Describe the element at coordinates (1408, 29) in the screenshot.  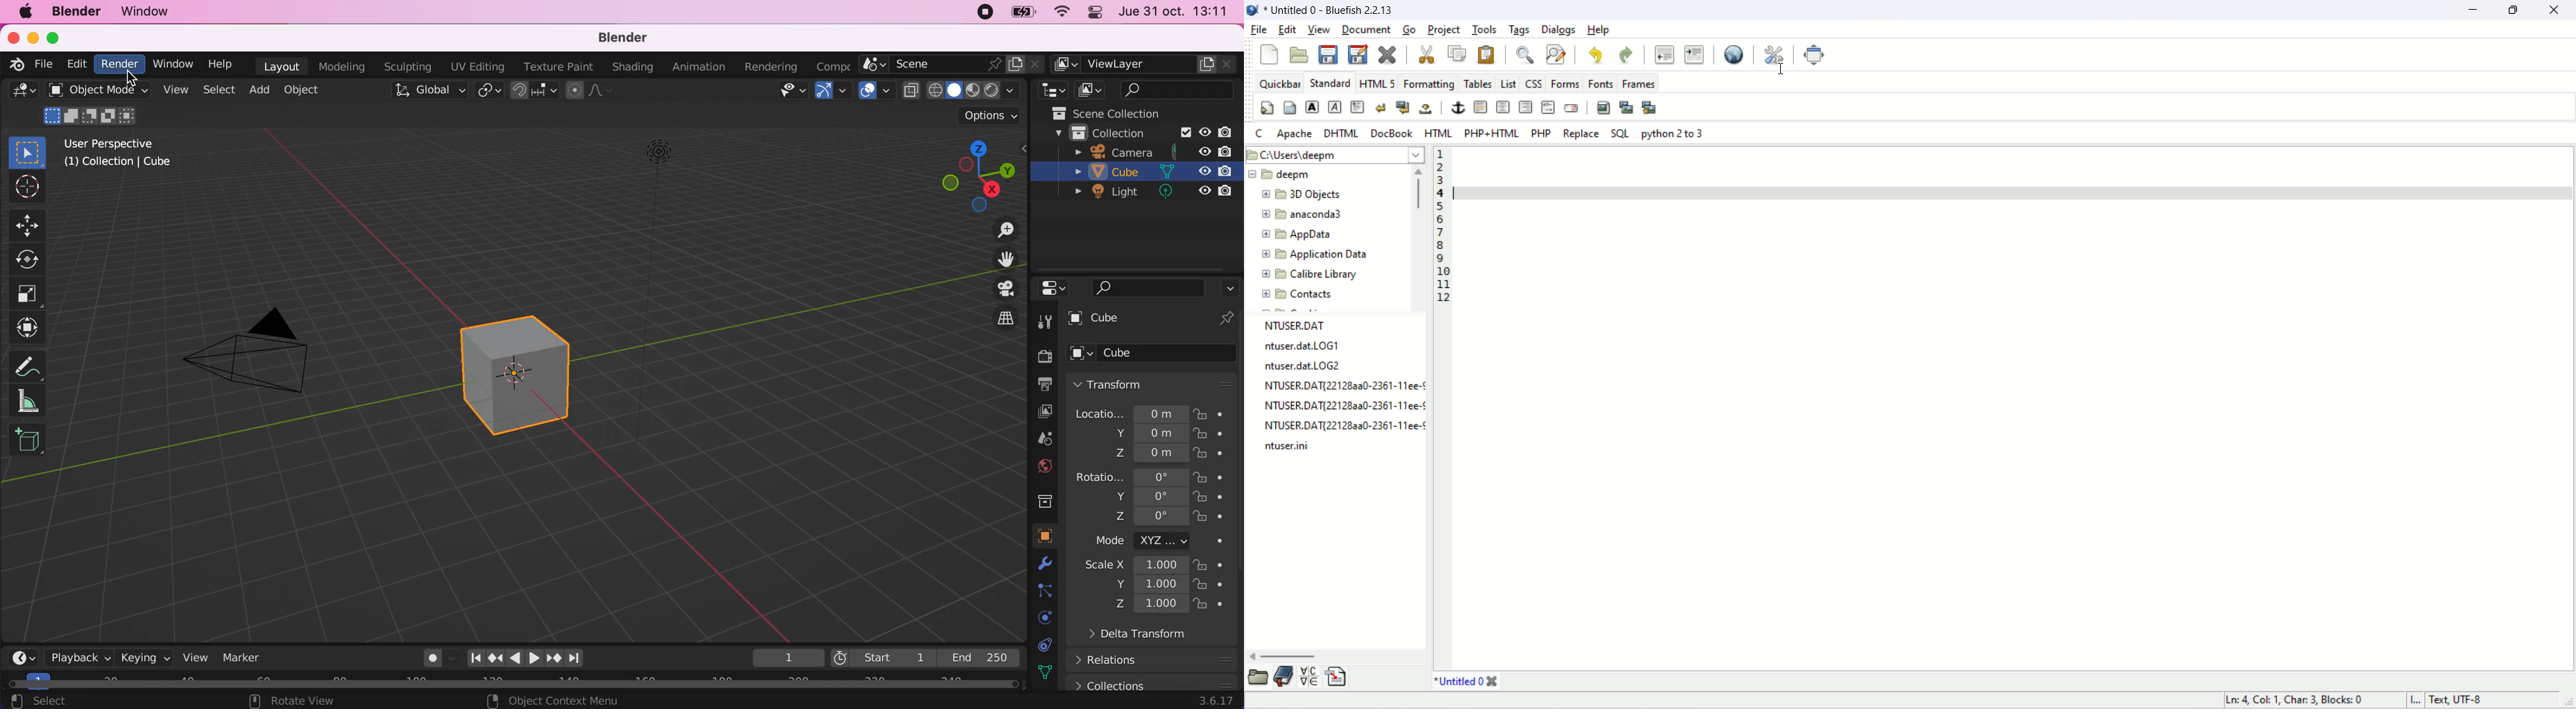
I see `go` at that location.